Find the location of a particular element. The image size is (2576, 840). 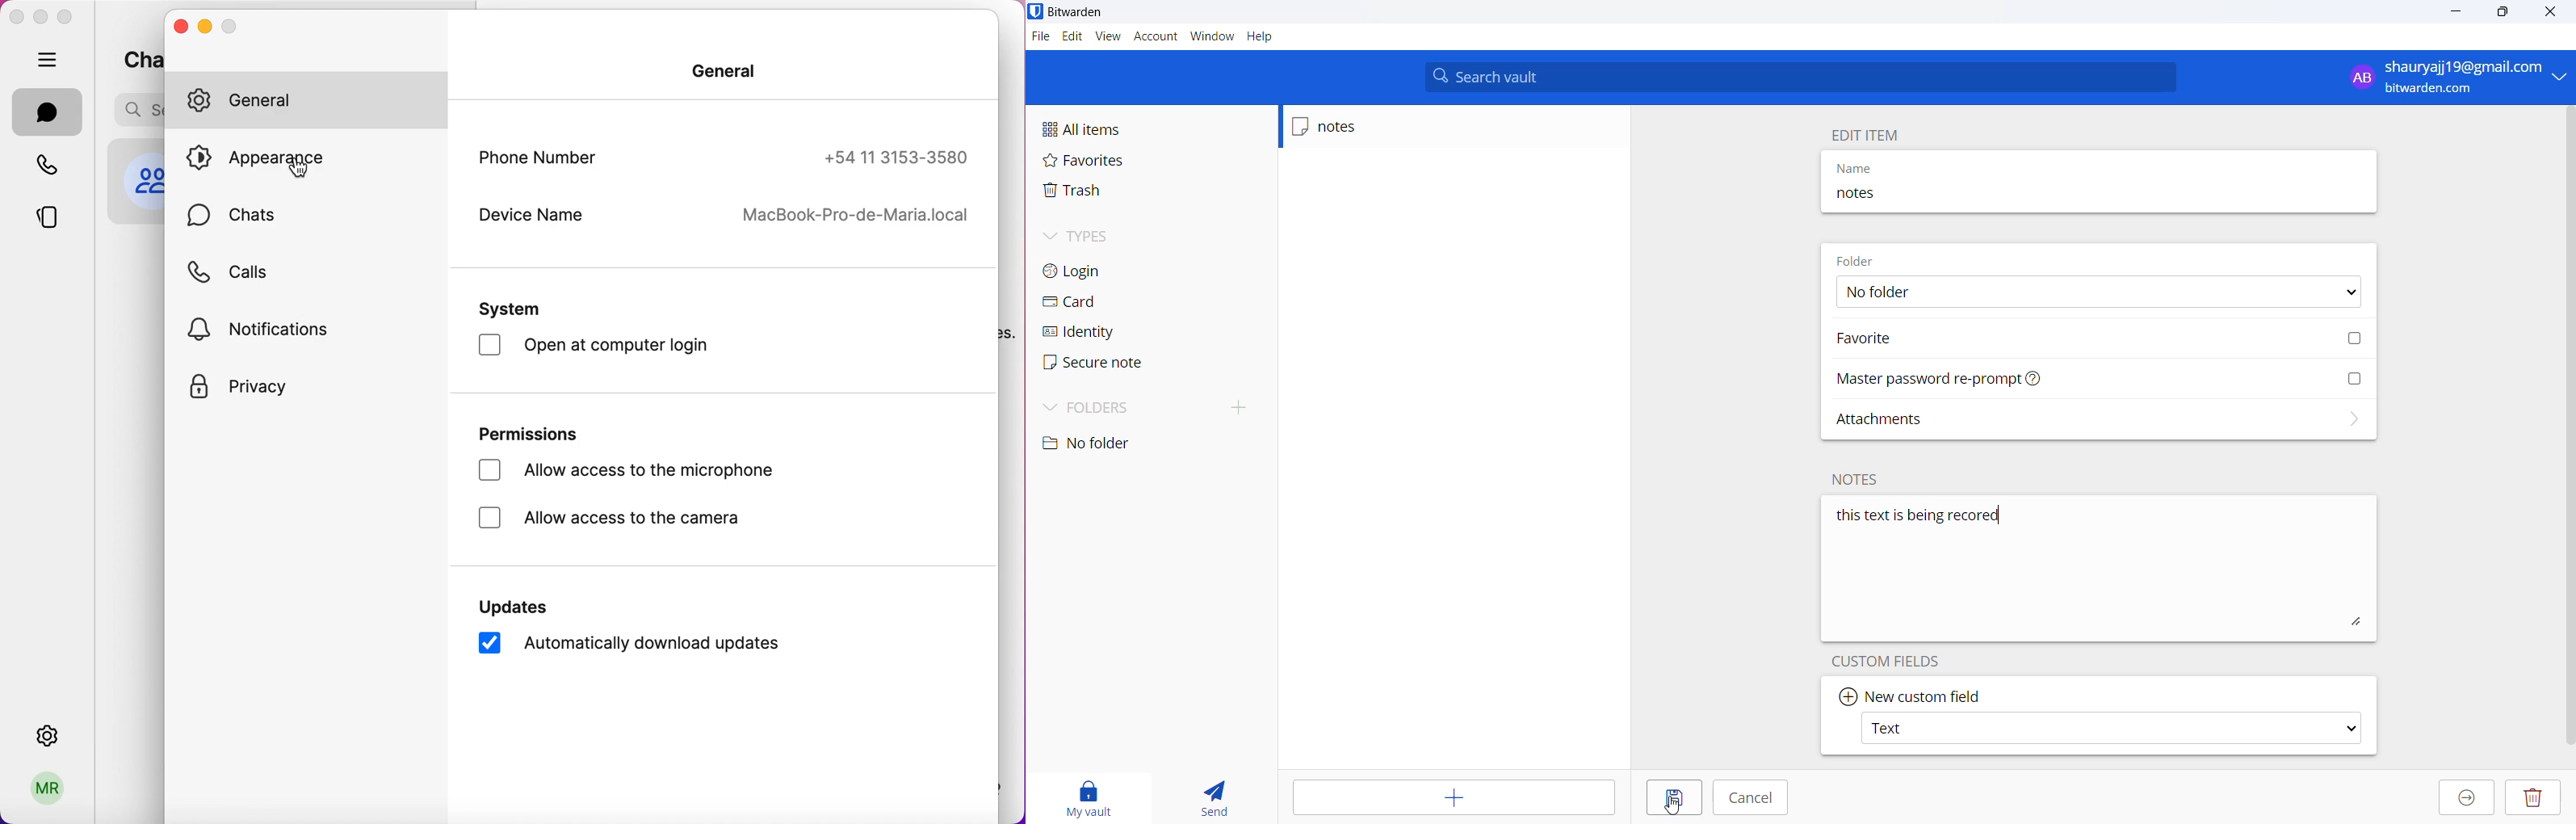

notes is located at coordinates (1915, 199).